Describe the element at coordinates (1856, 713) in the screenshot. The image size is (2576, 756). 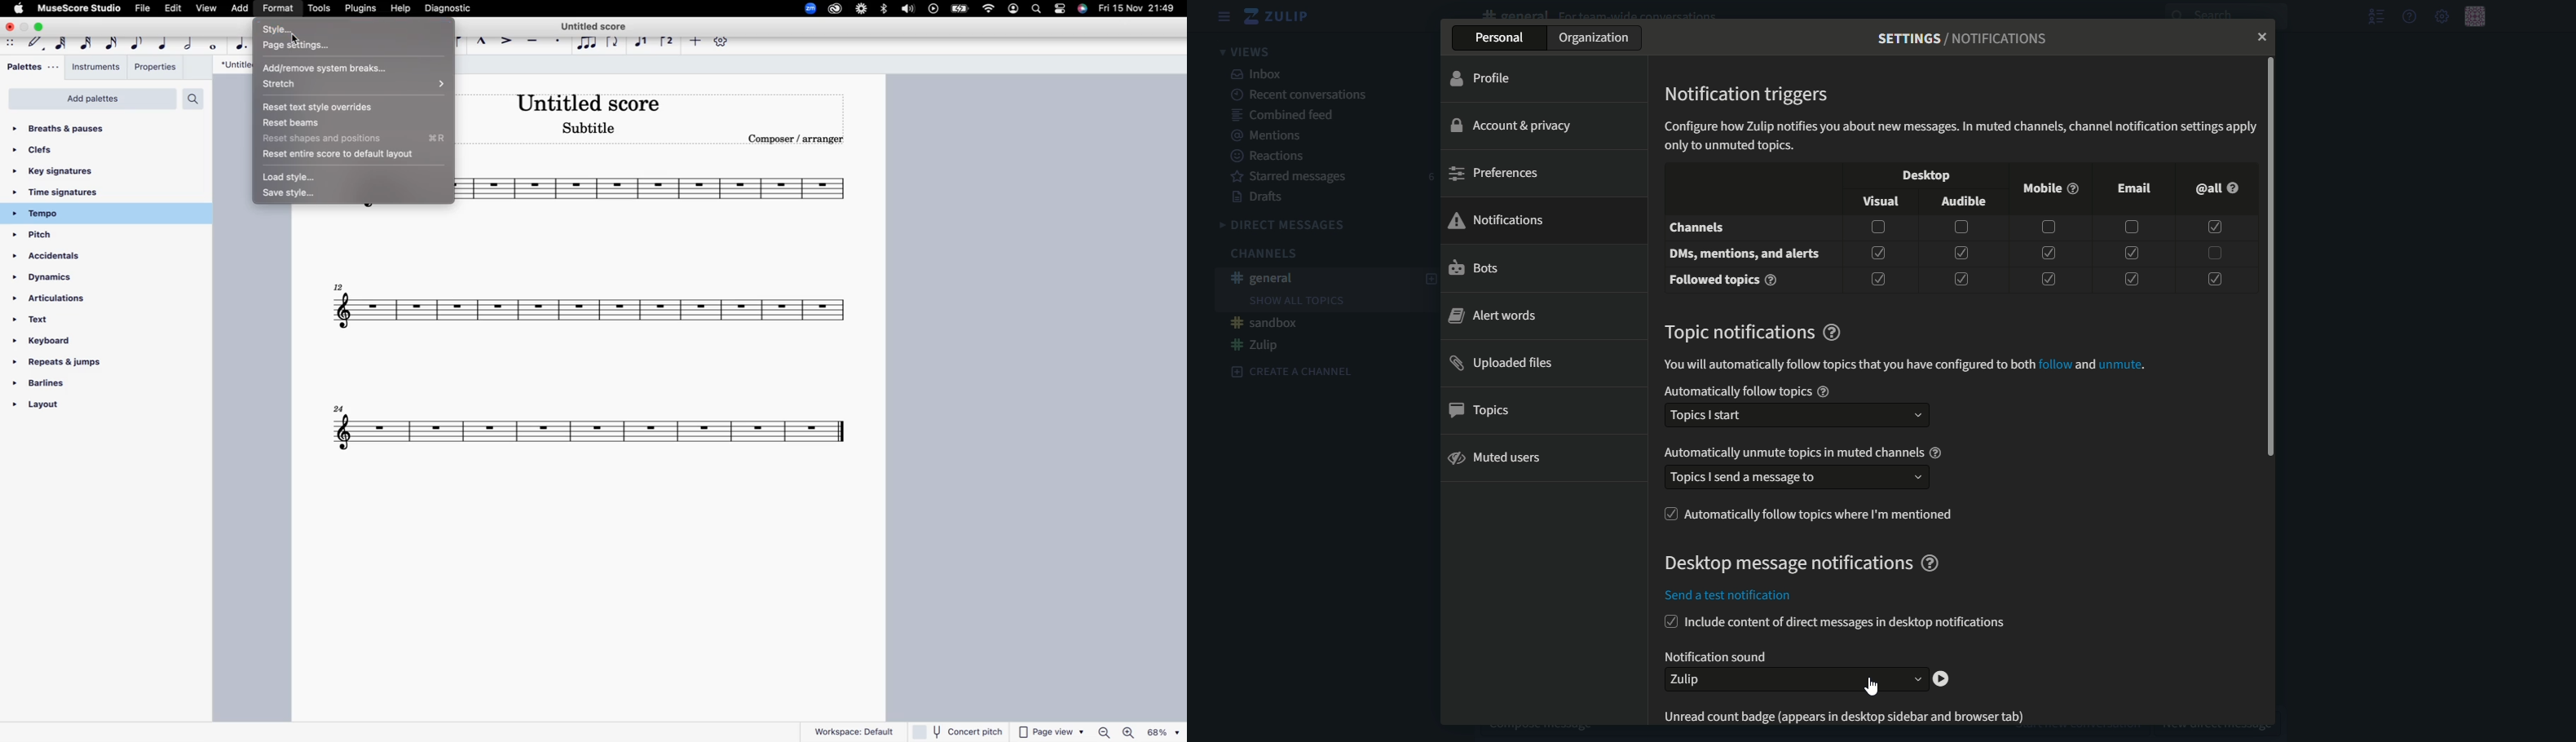
I see `text` at that location.